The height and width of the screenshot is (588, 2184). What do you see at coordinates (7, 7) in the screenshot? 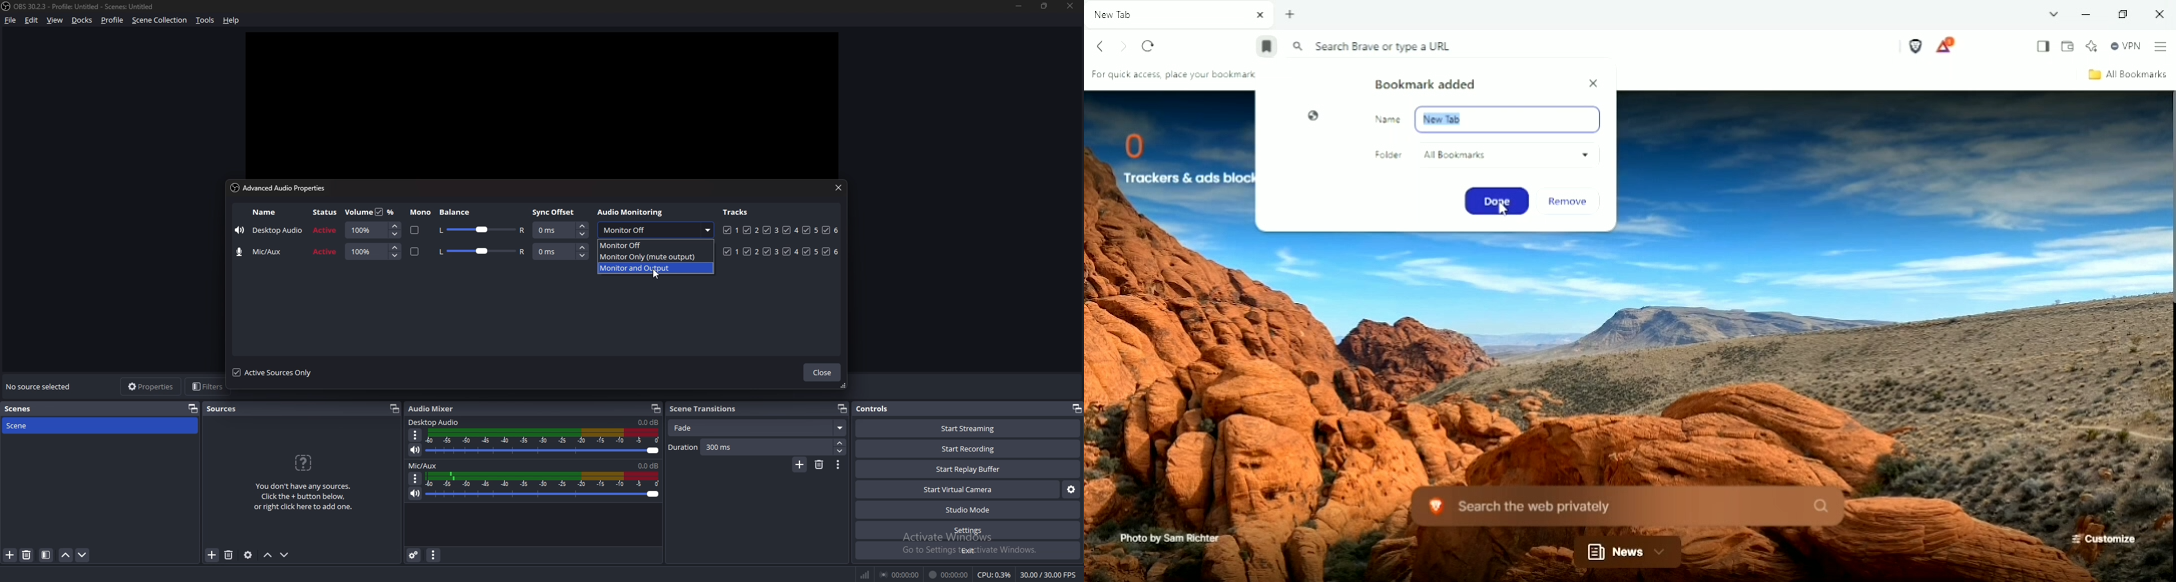
I see `obs logo` at bounding box center [7, 7].